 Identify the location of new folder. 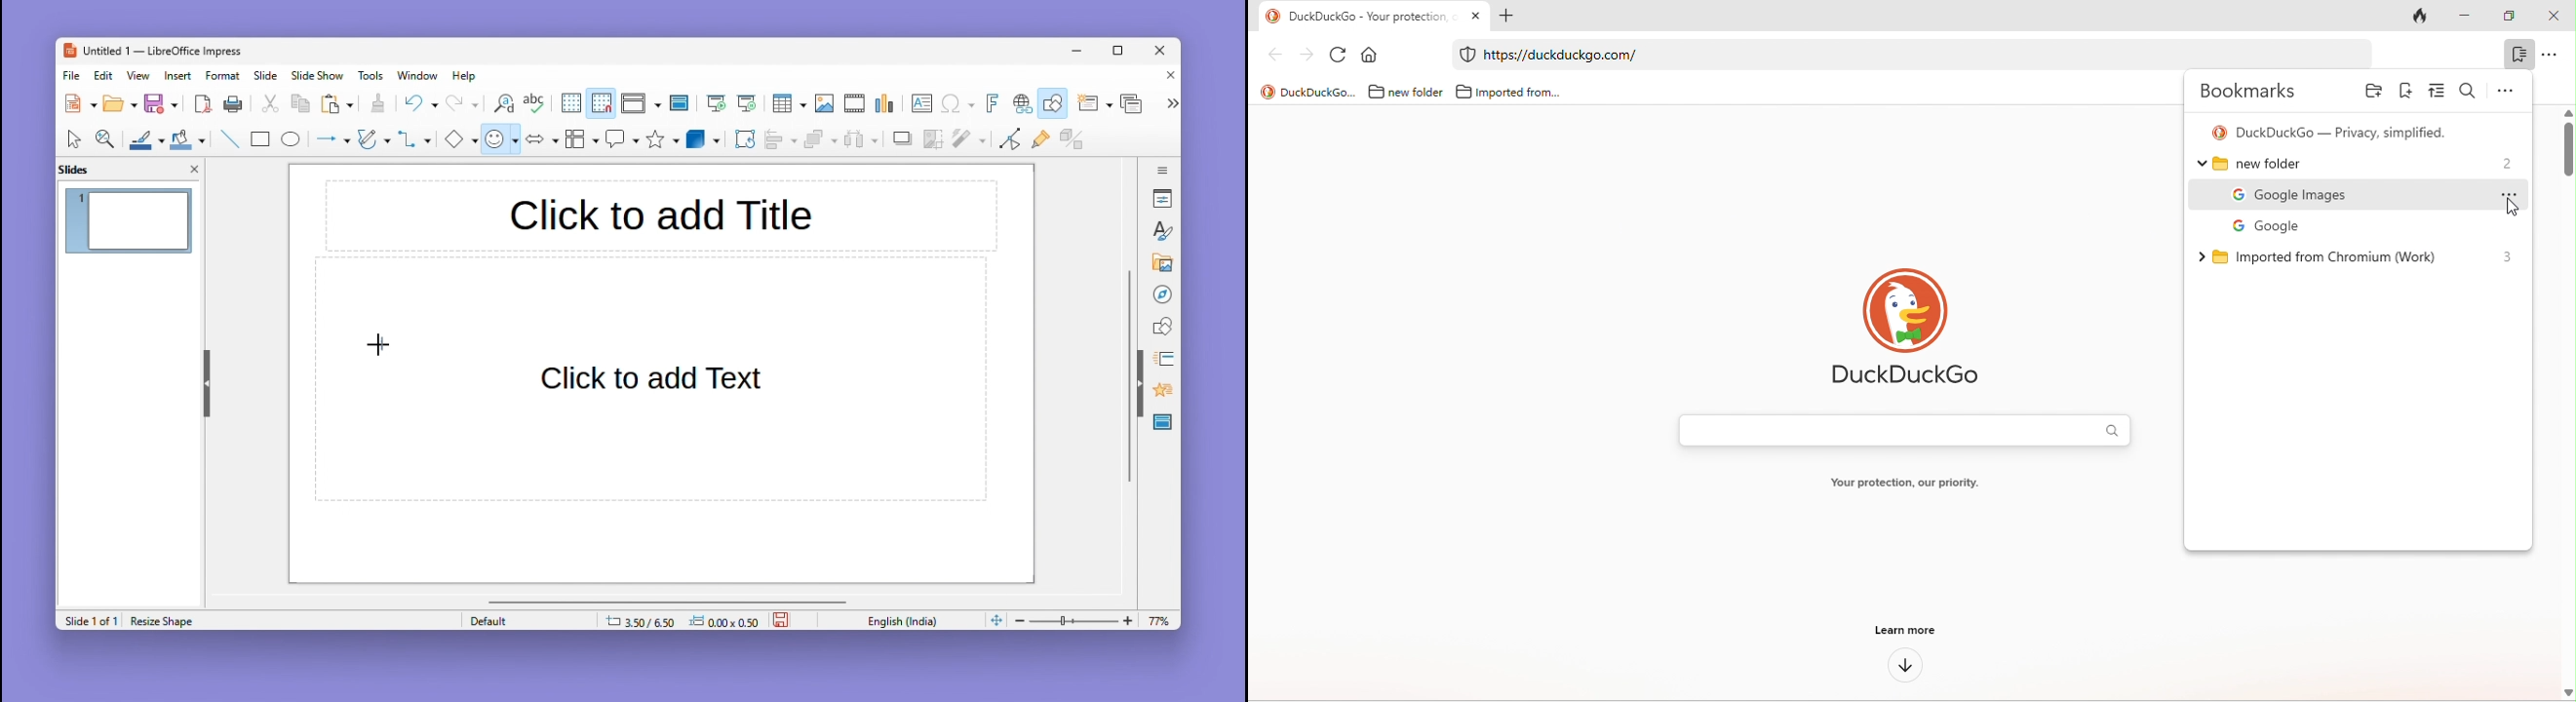
(2353, 165).